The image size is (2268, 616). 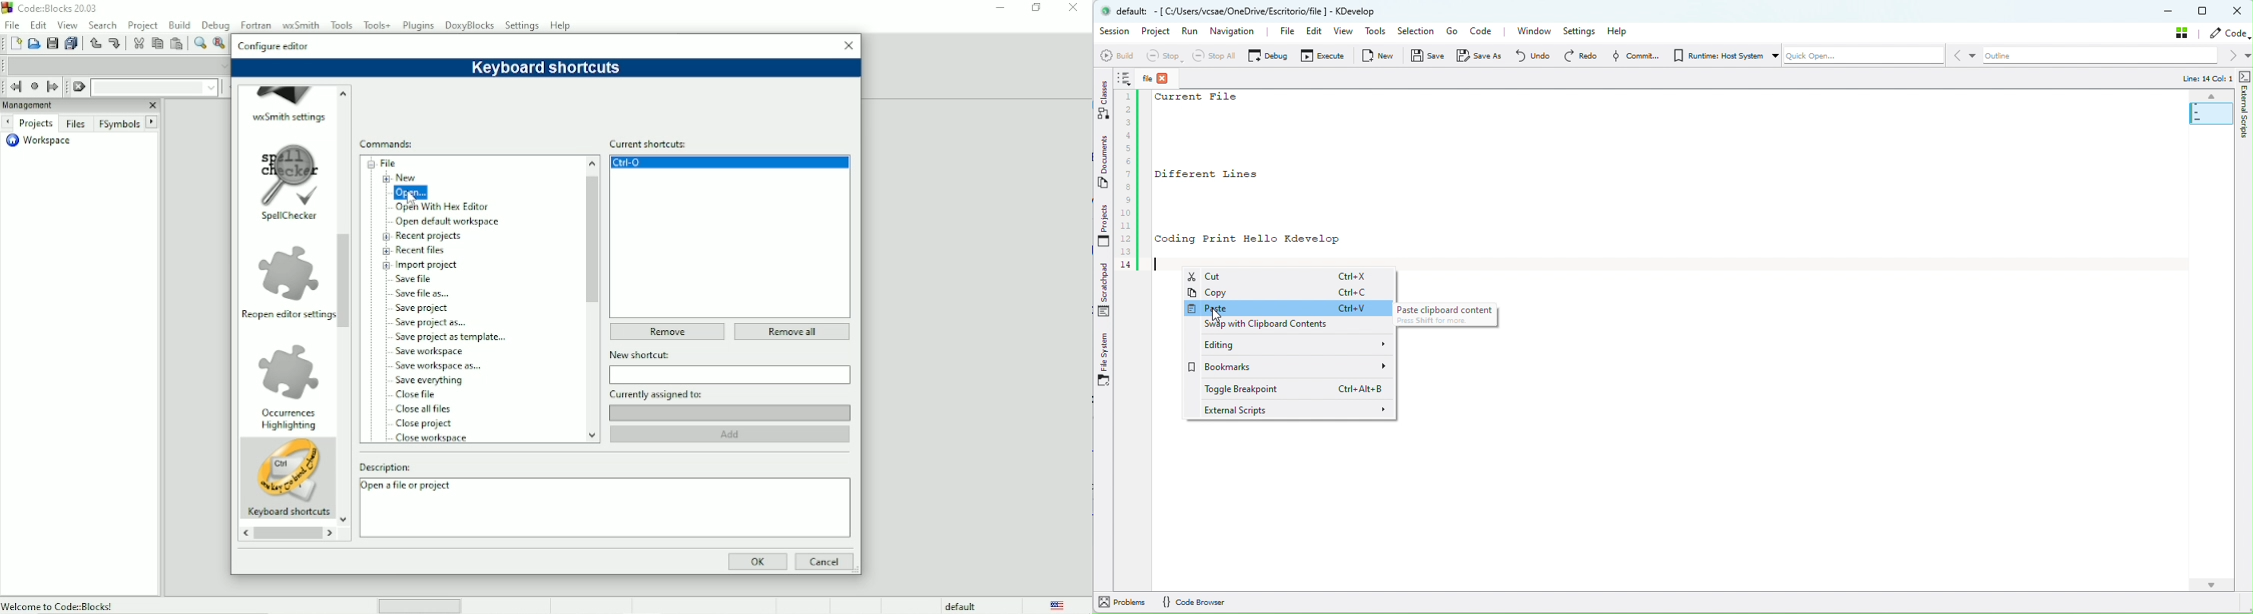 I want to click on Forward, so click(x=333, y=534).